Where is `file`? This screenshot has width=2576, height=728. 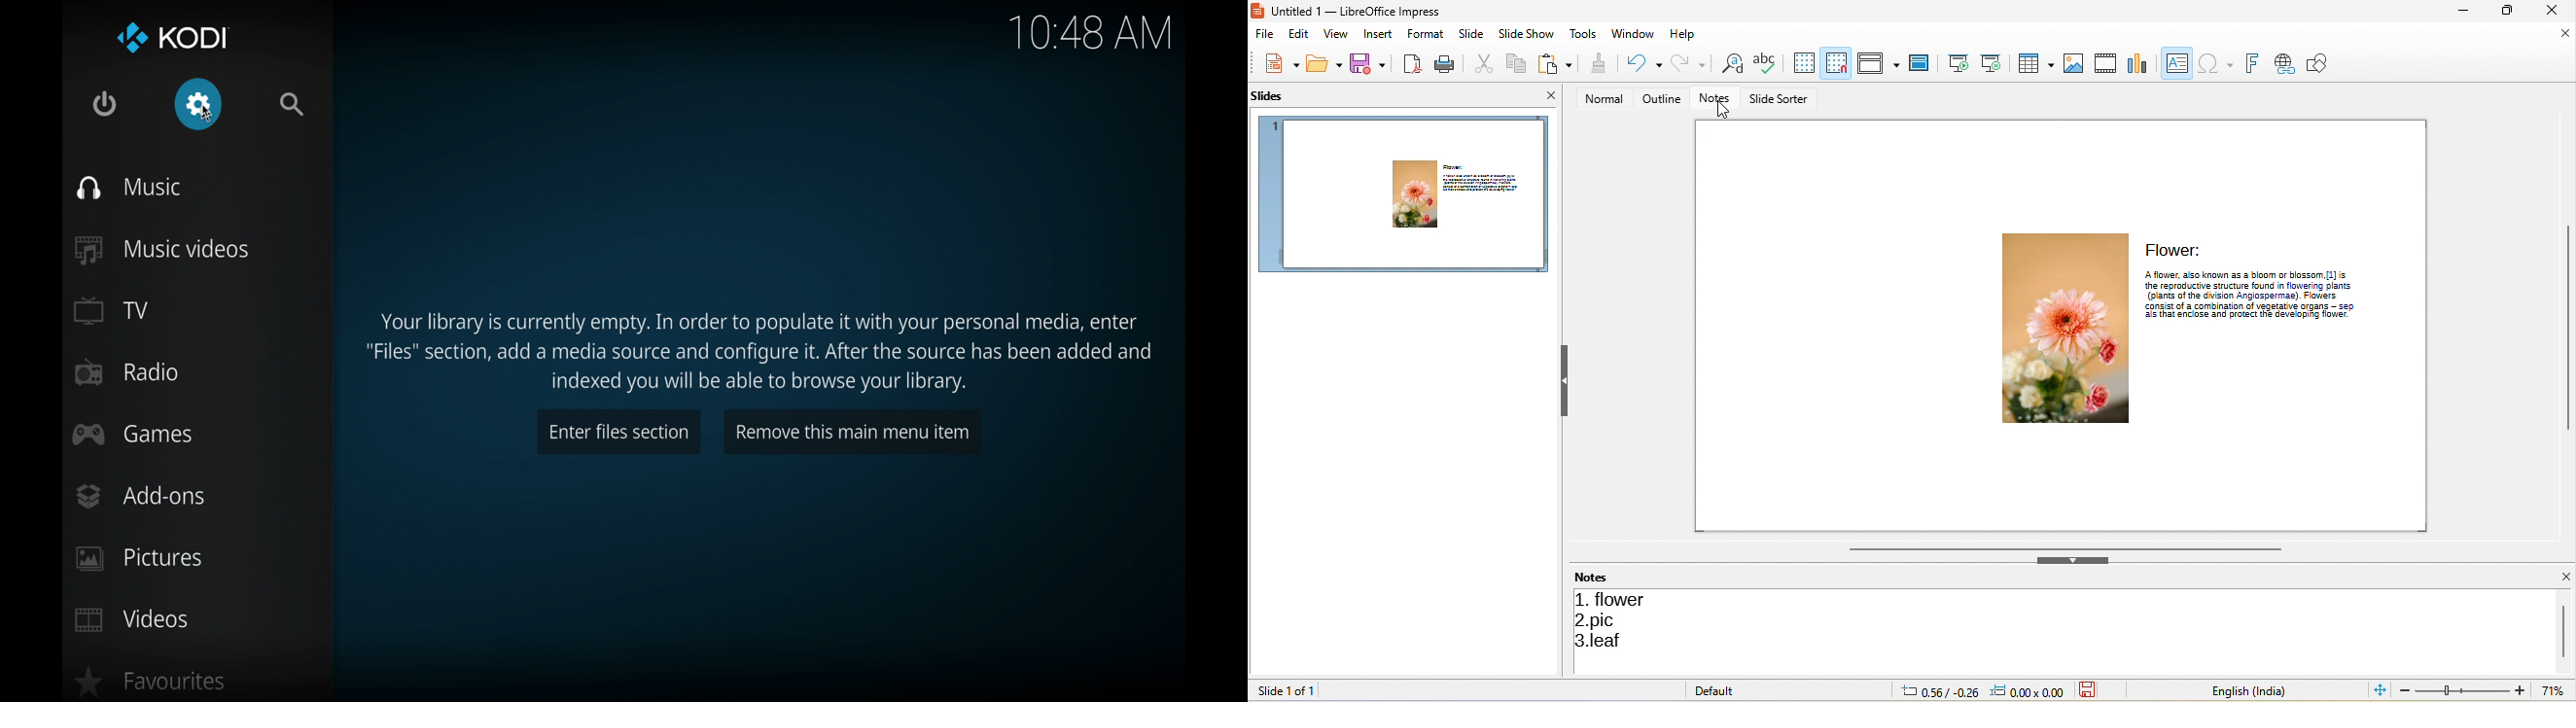
file is located at coordinates (1262, 35).